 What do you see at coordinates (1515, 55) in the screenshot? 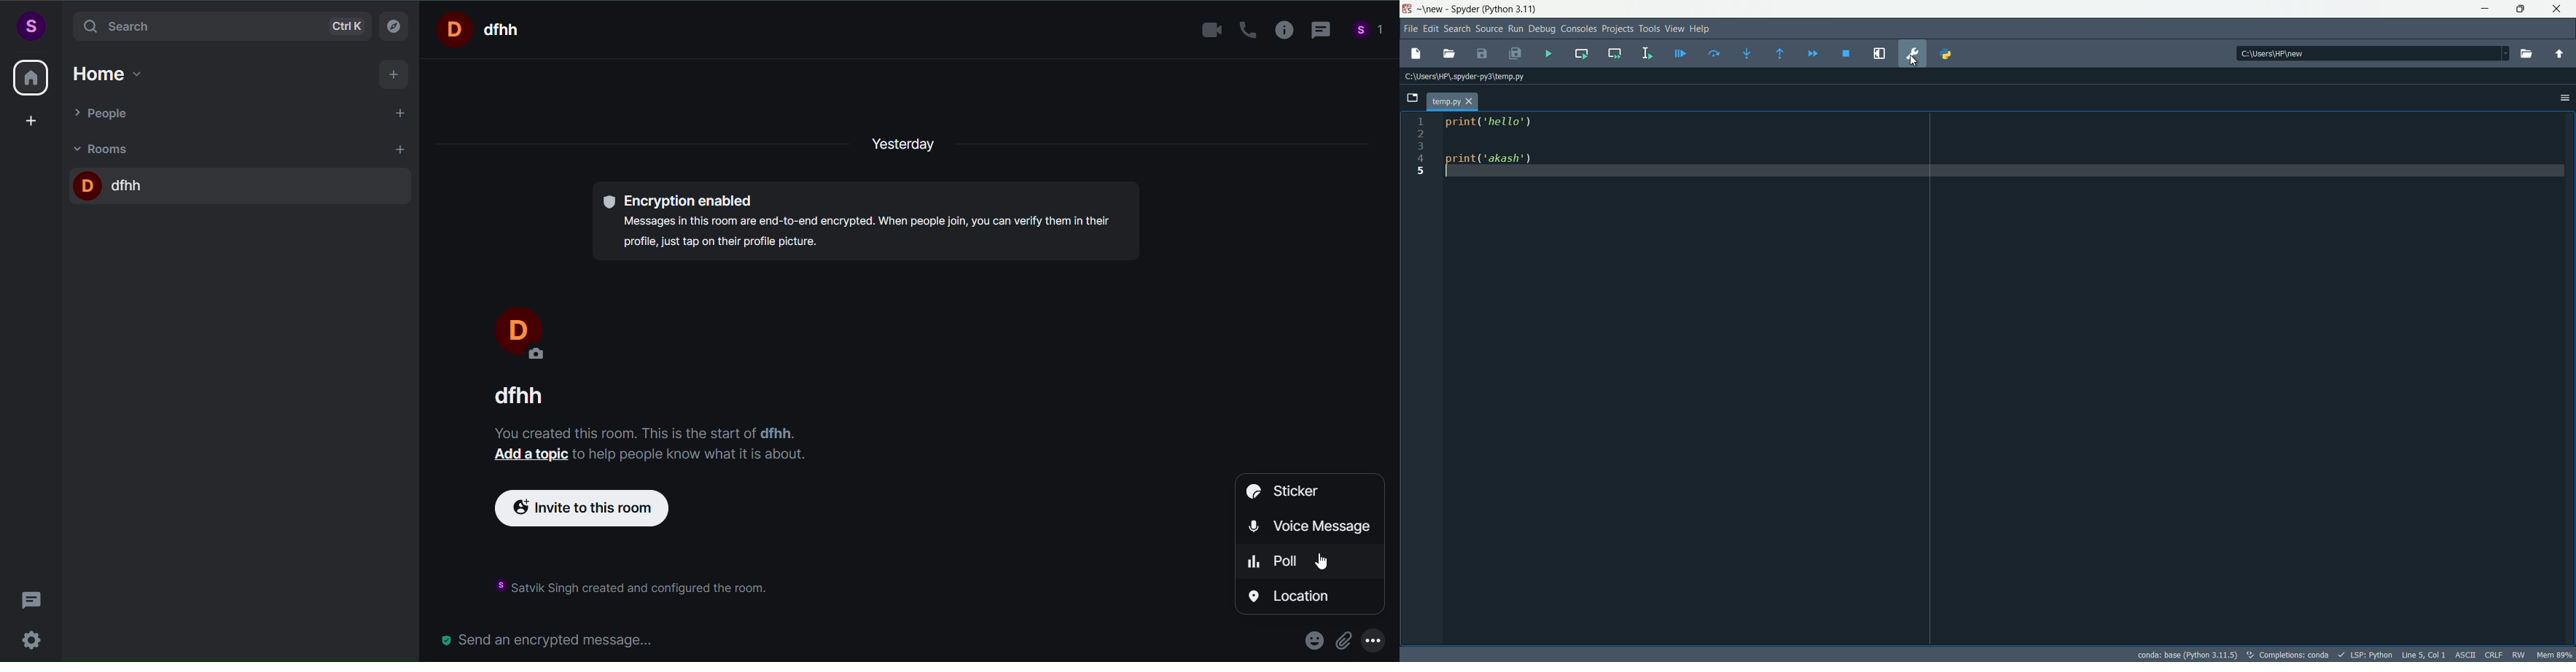
I see `save all files` at bounding box center [1515, 55].